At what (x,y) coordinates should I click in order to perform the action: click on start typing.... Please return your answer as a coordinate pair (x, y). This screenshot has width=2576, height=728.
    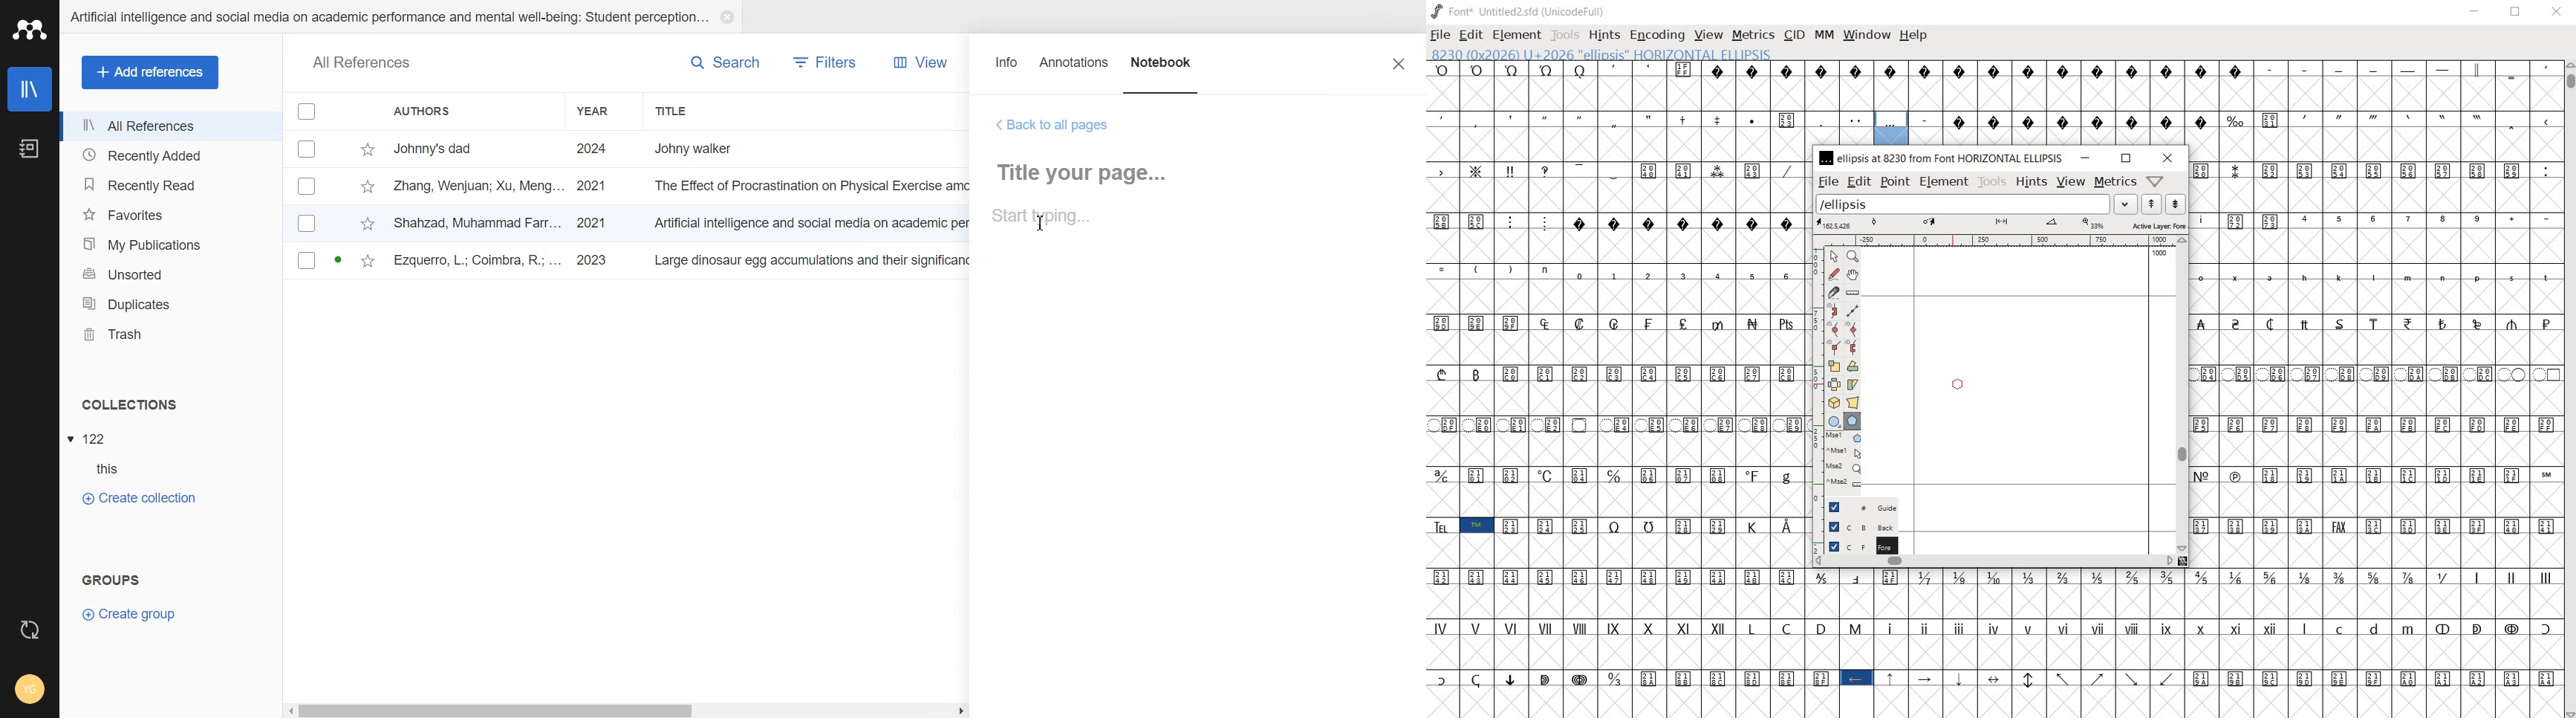
    Looking at the image, I should click on (1044, 219).